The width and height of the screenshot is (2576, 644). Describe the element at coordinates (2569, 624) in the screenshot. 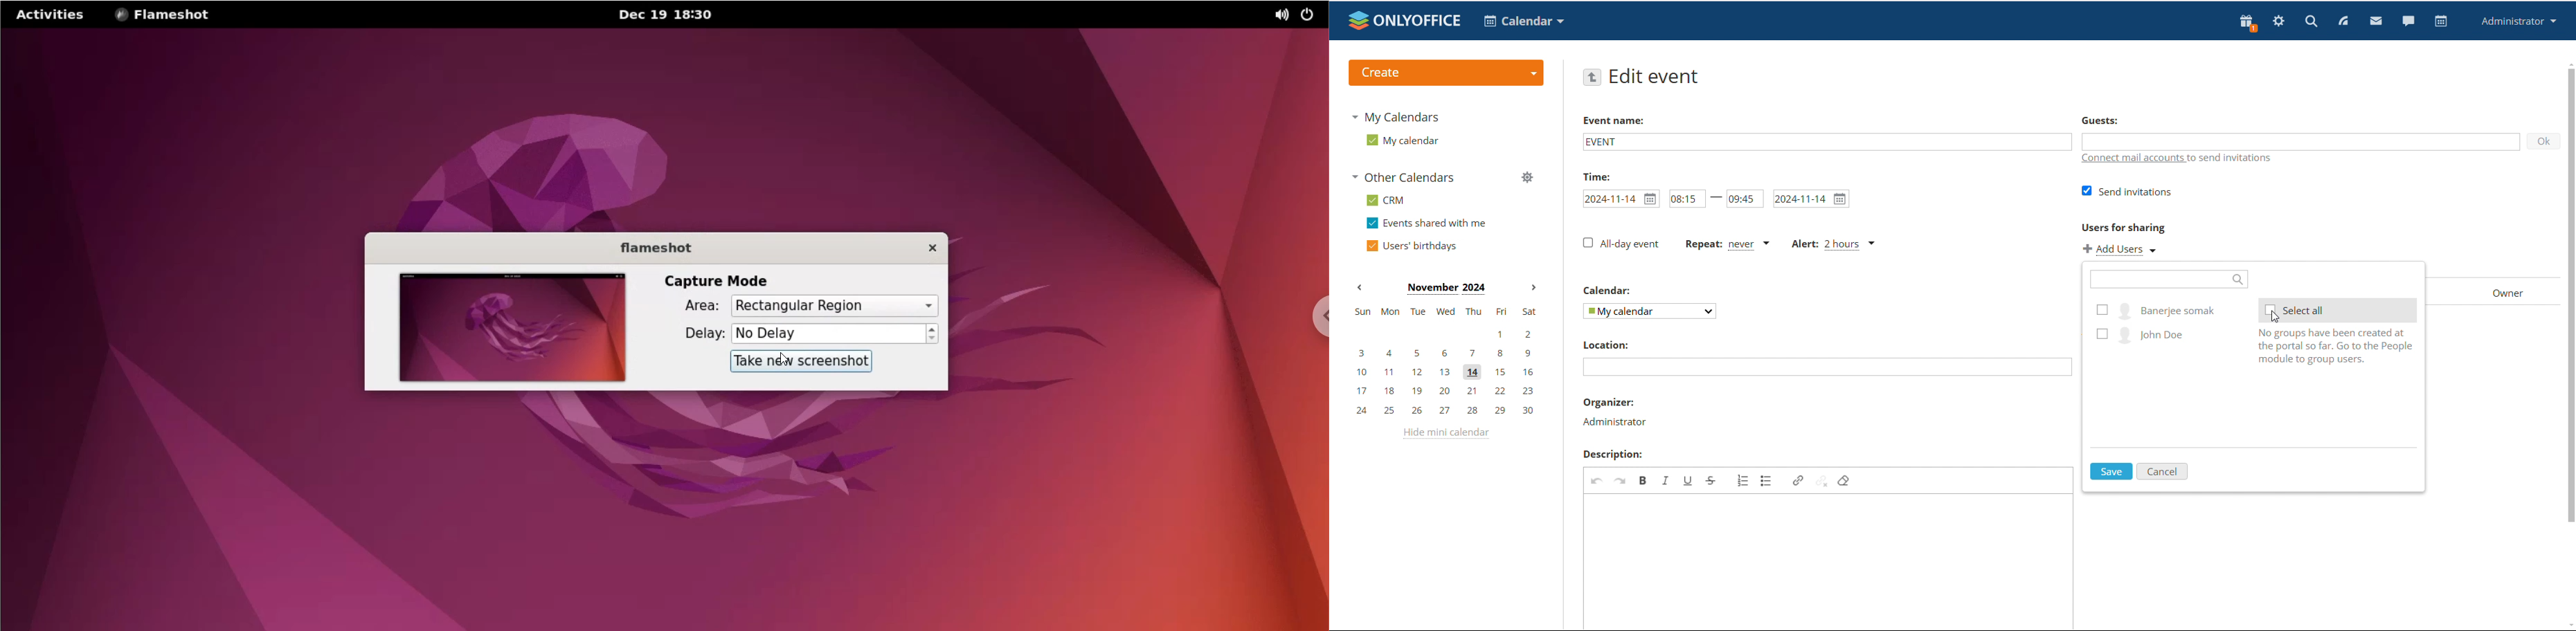

I see `scroll down` at that location.